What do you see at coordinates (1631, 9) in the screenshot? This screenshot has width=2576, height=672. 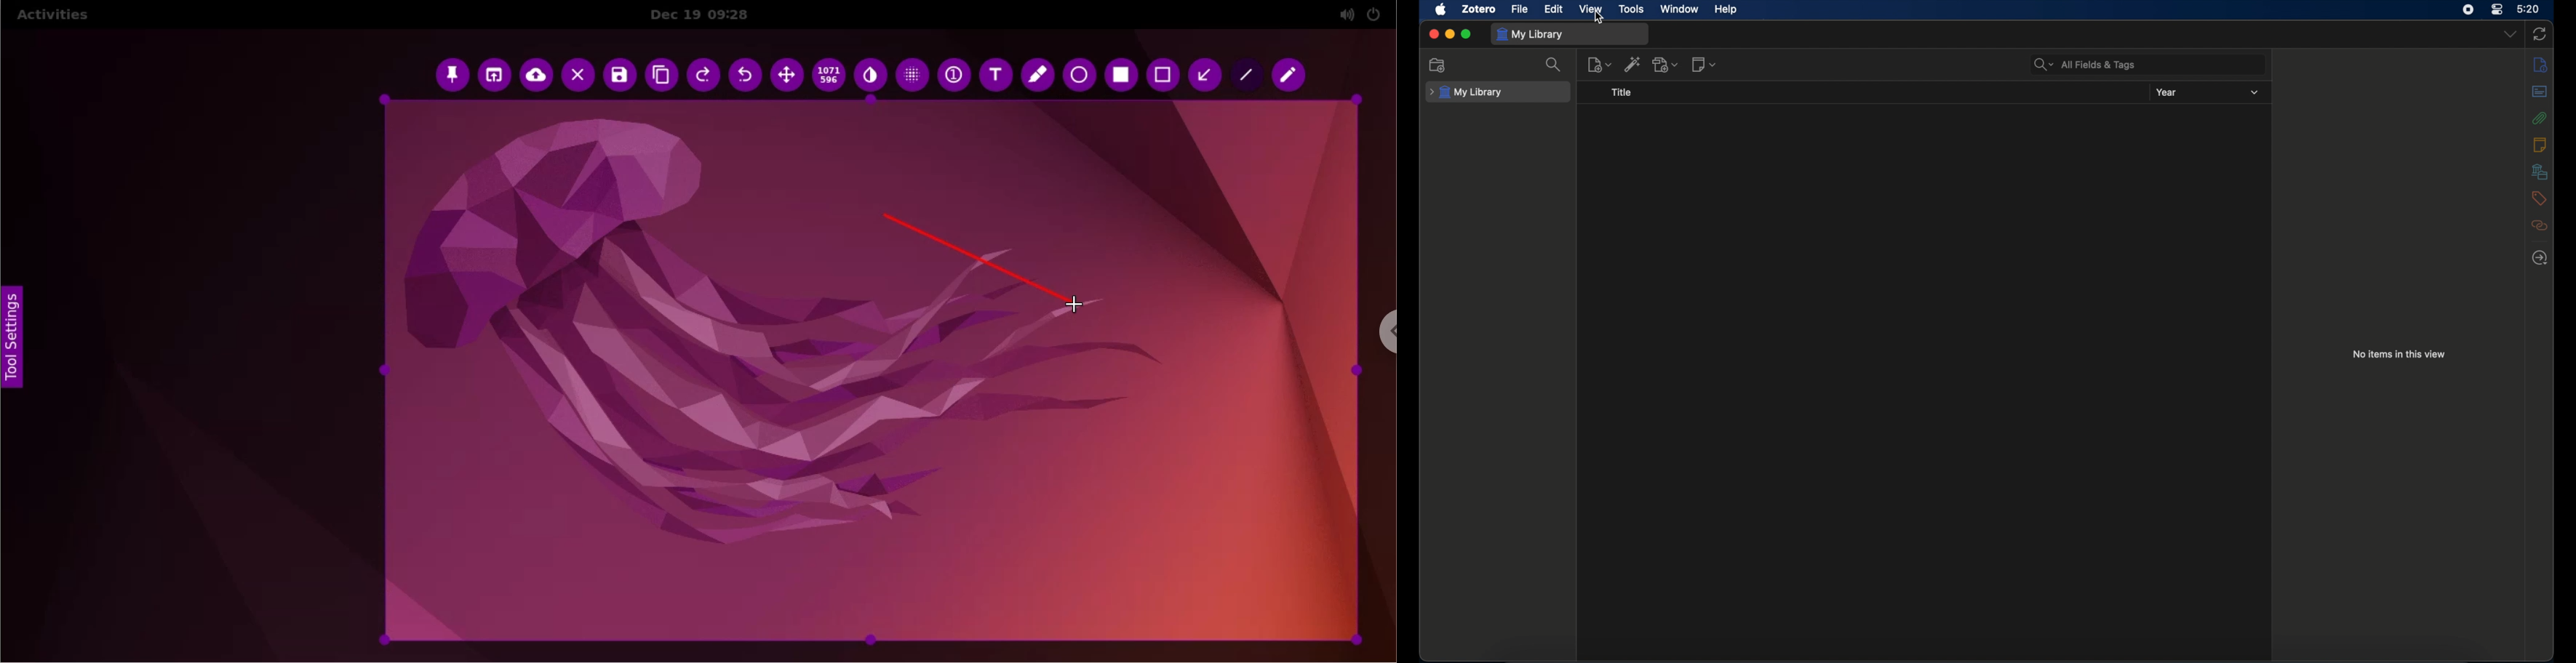 I see `tools` at bounding box center [1631, 9].